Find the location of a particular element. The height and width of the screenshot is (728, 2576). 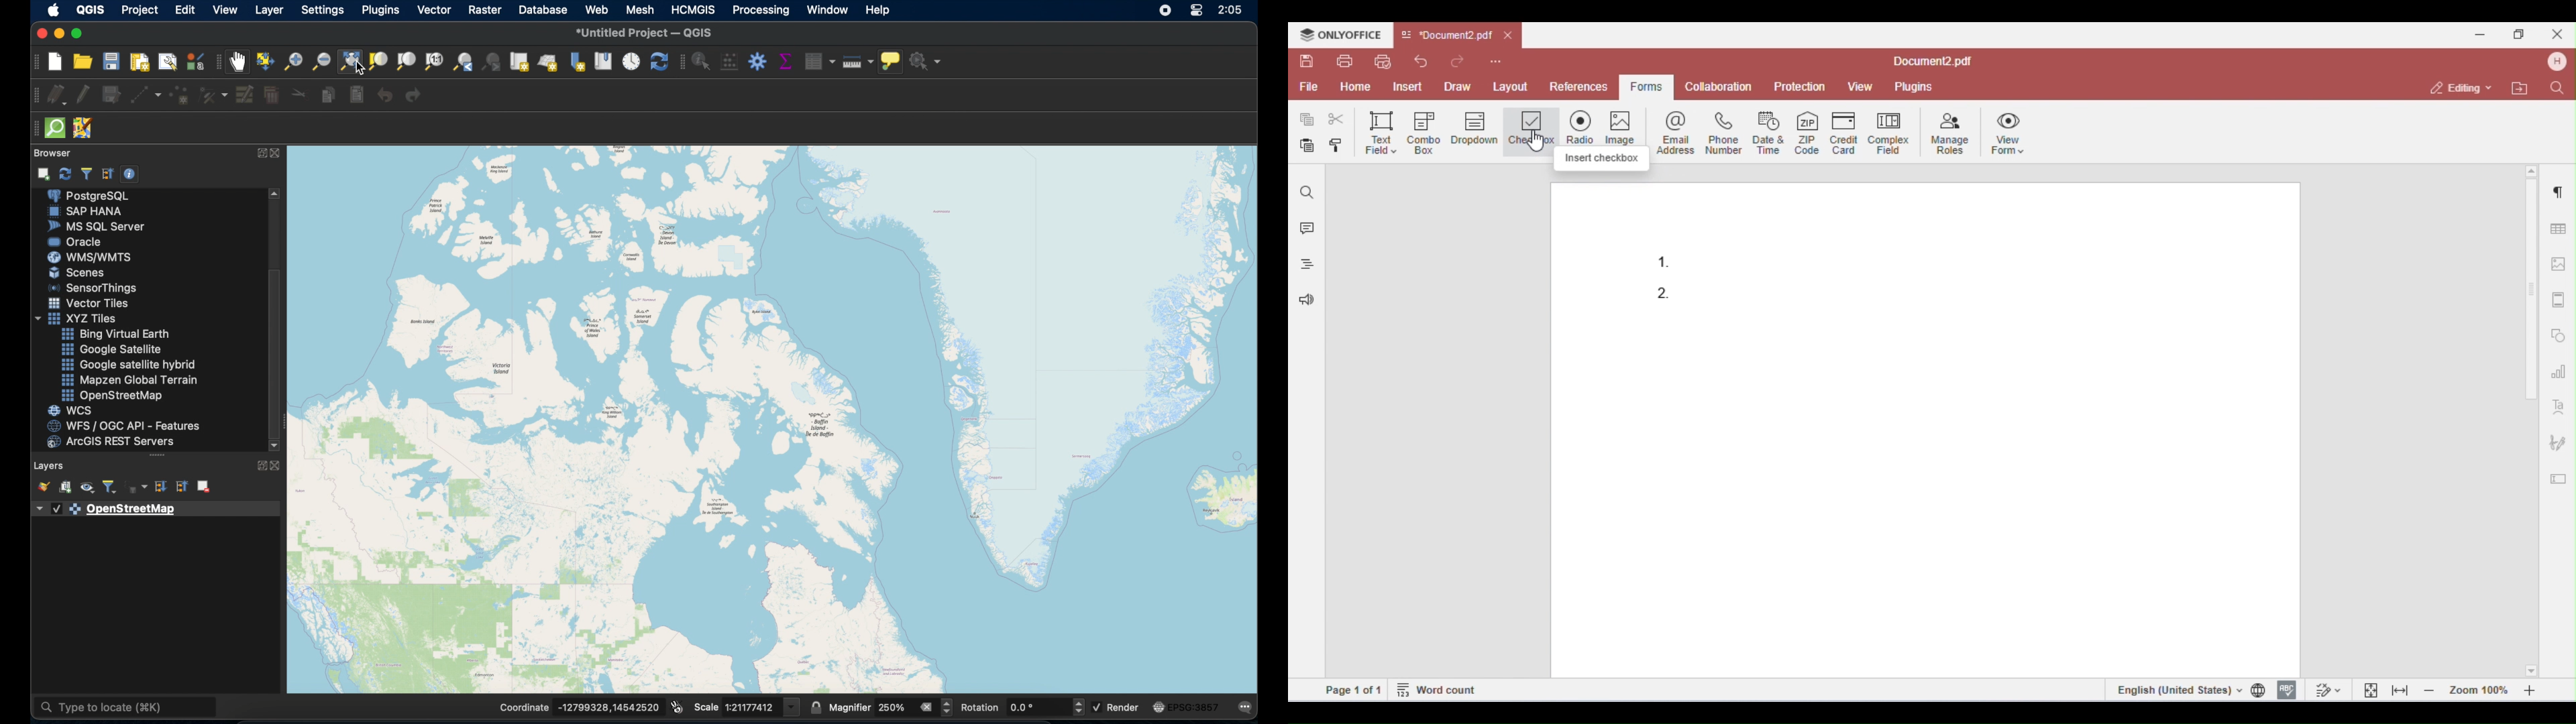

new 3D map view is located at coordinates (549, 63).